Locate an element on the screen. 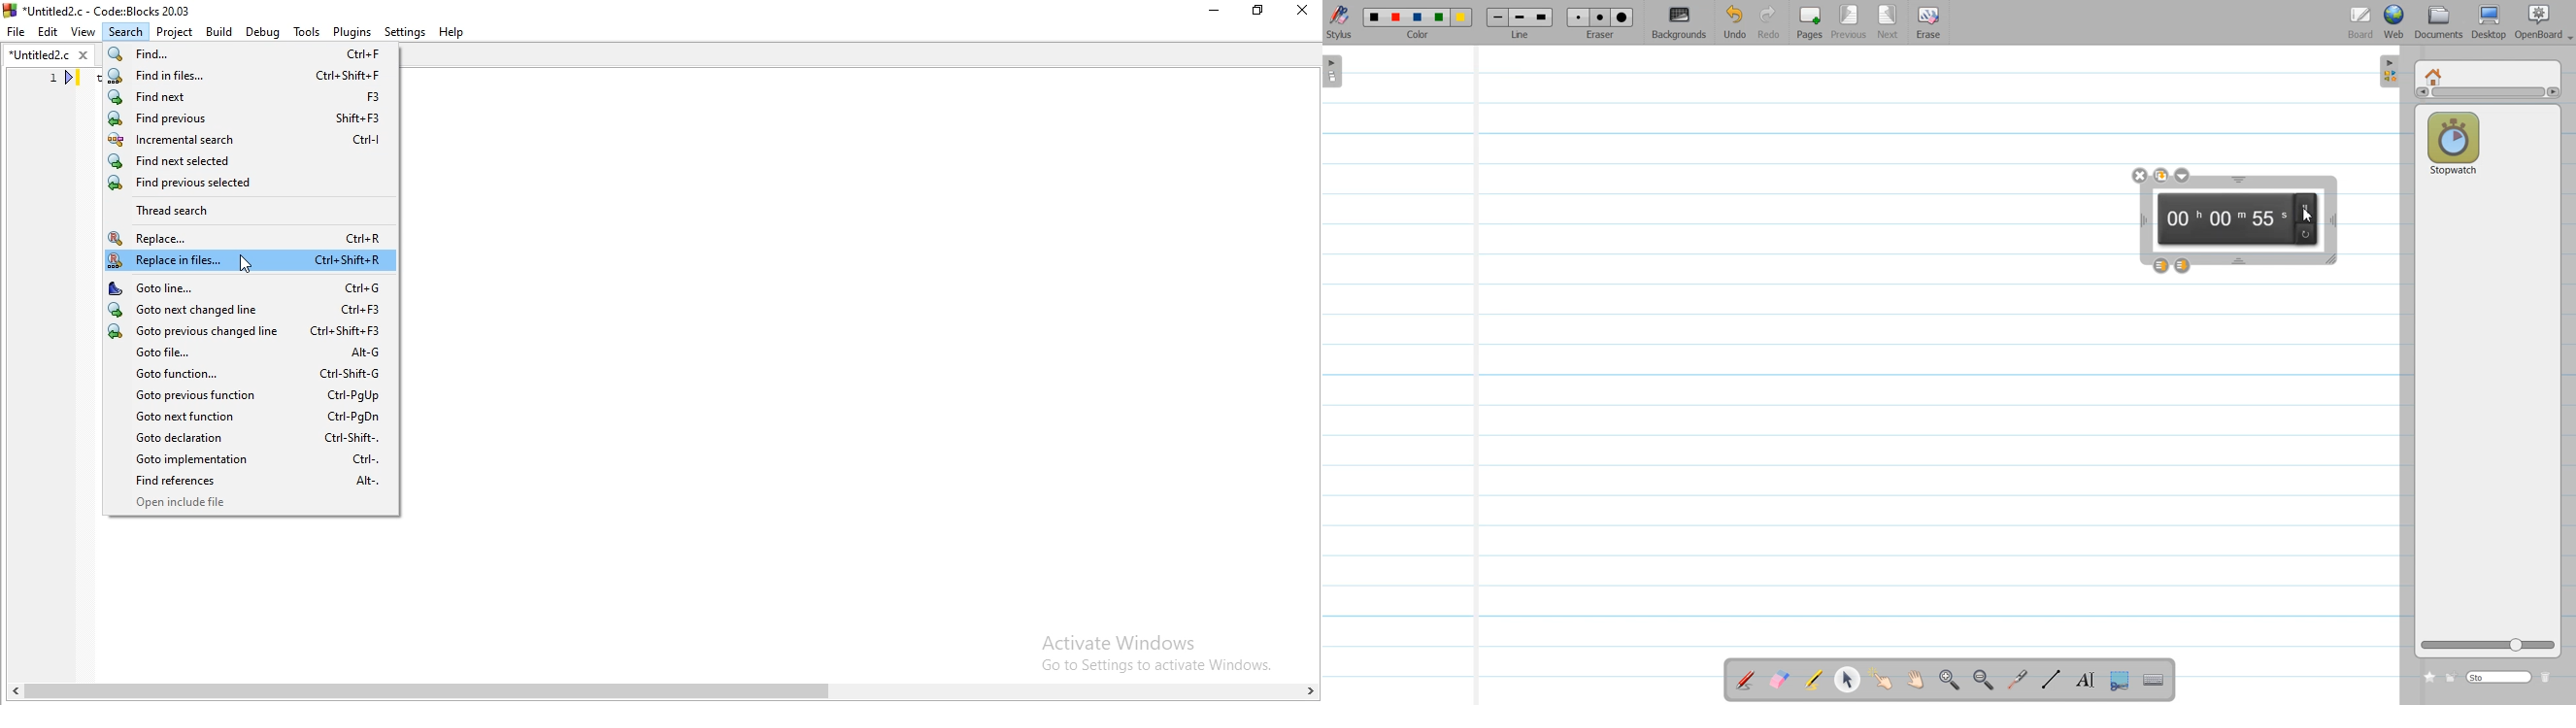 The width and height of the screenshot is (2576, 728). Goto file.. is located at coordinates (245, 352).